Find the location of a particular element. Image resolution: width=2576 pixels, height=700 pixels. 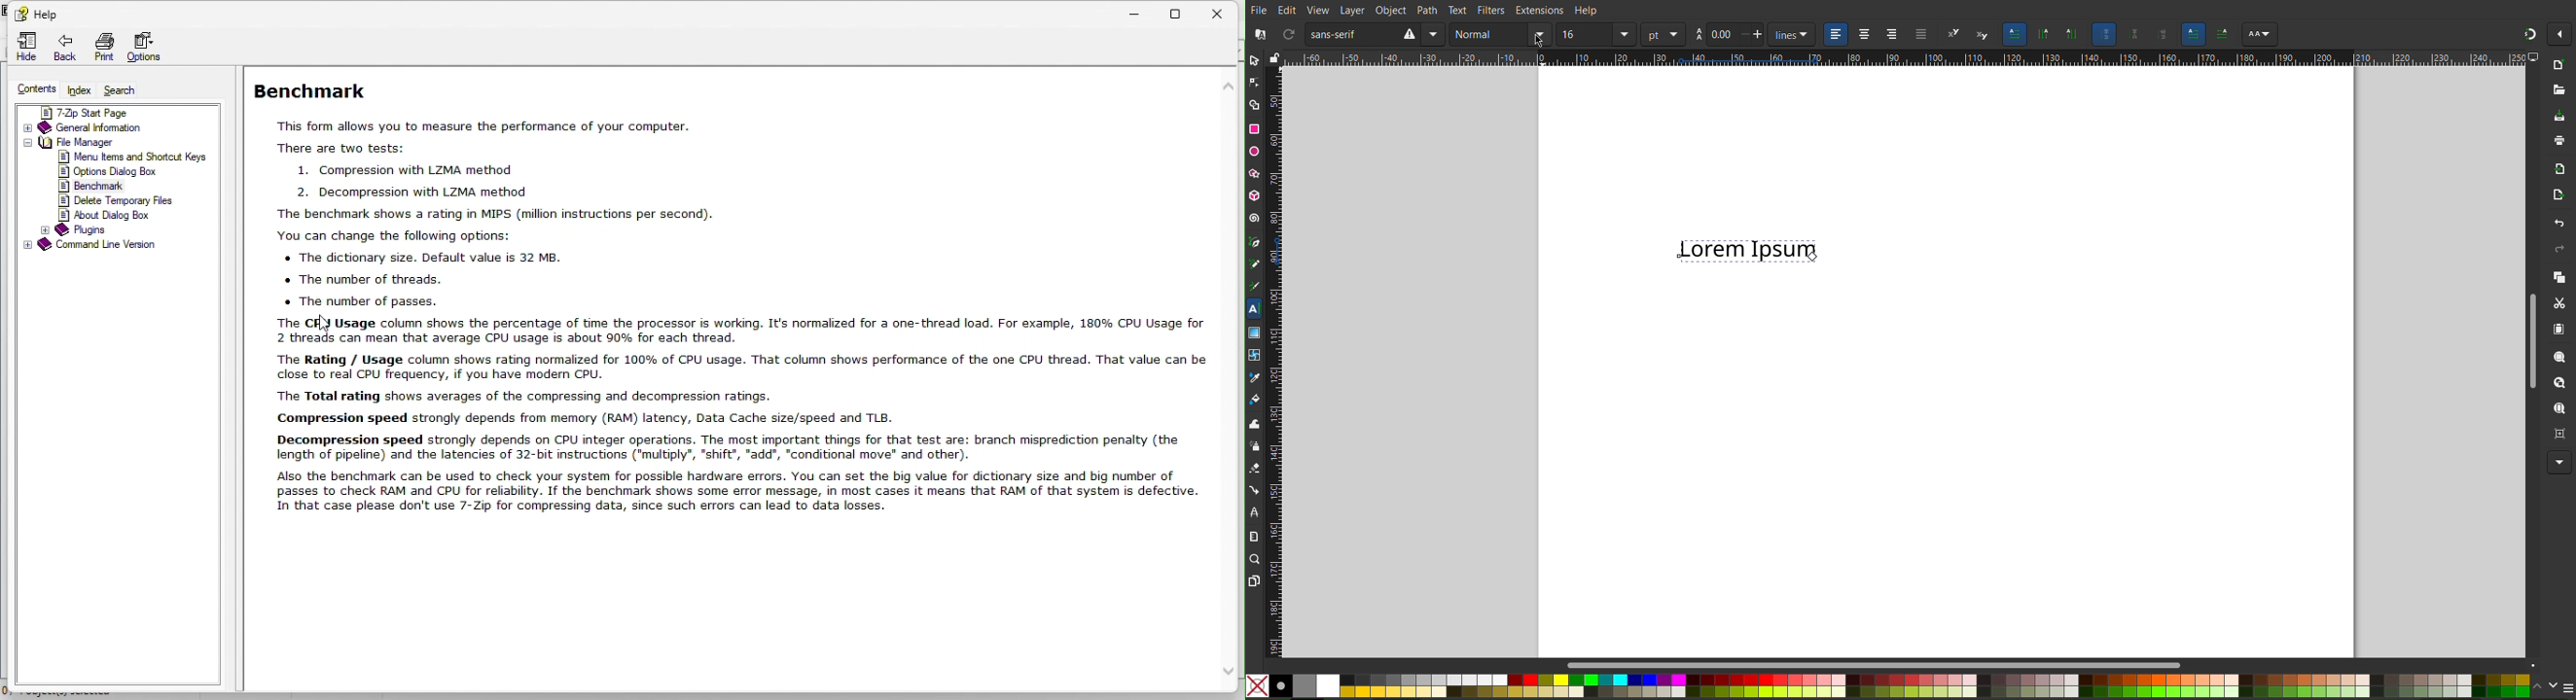

Mirror Vertically is located at coordinates (1436, 35).